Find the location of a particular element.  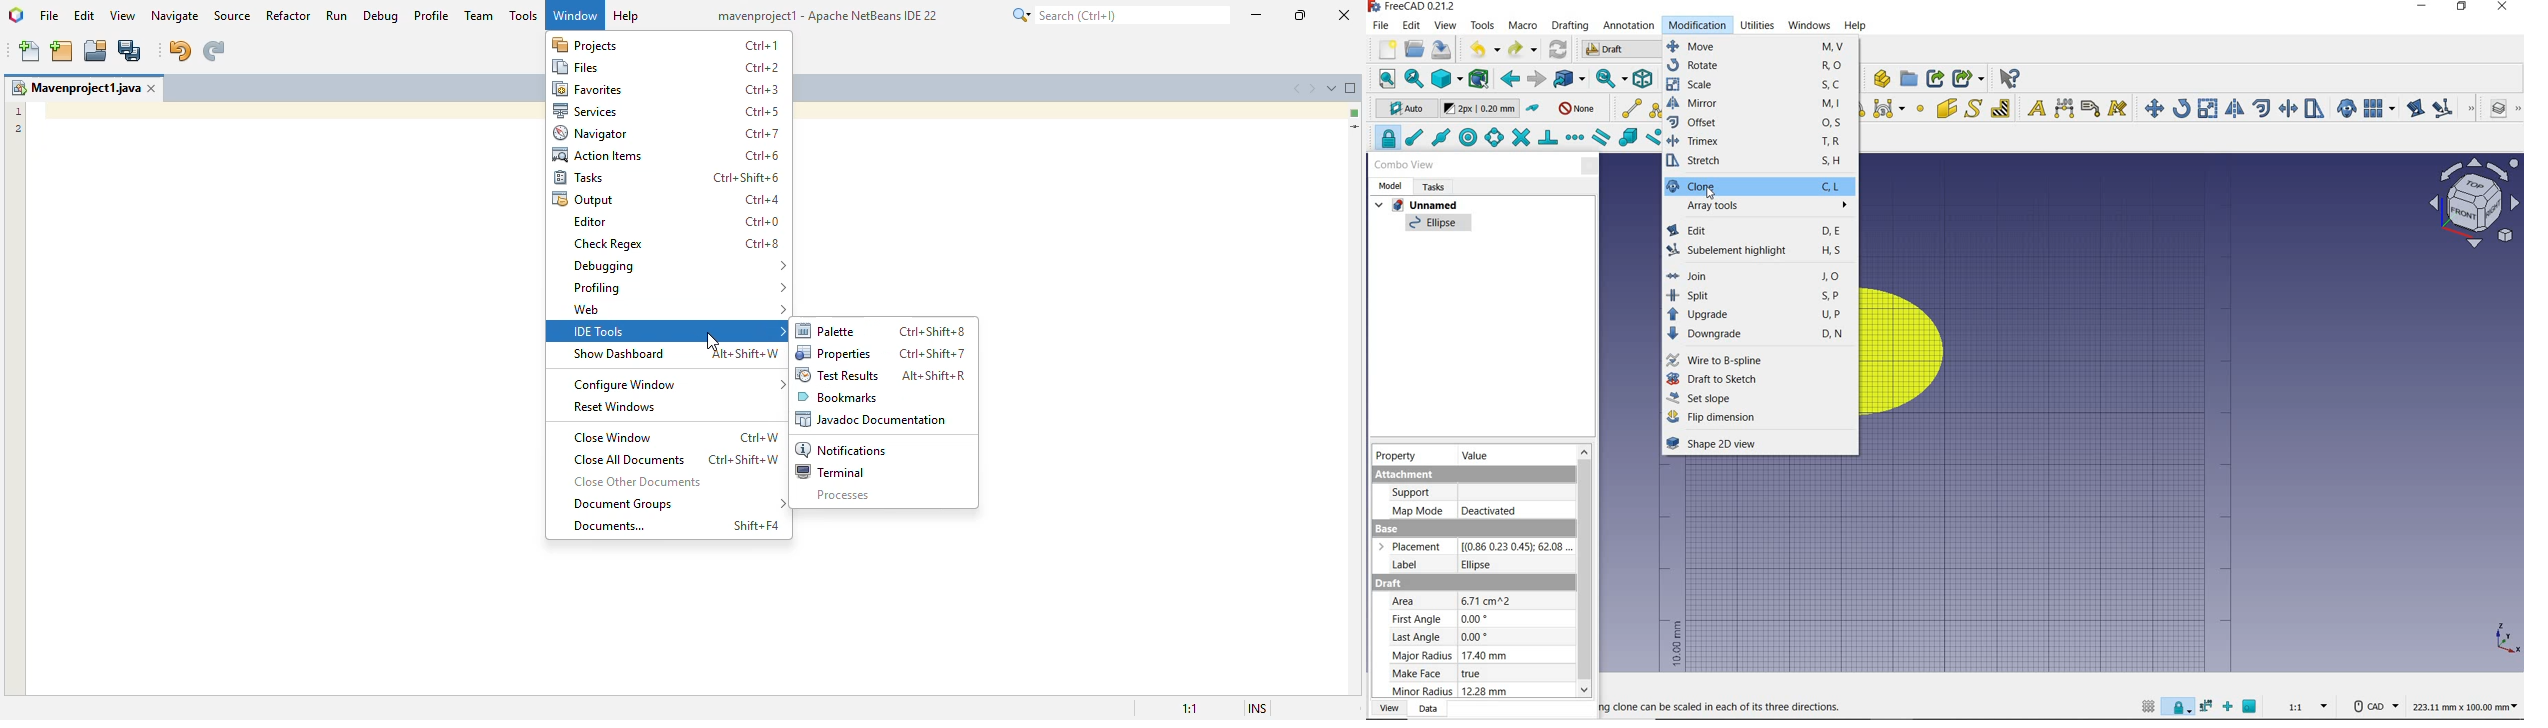

orthographic view is located at coordinates (1447, 79).